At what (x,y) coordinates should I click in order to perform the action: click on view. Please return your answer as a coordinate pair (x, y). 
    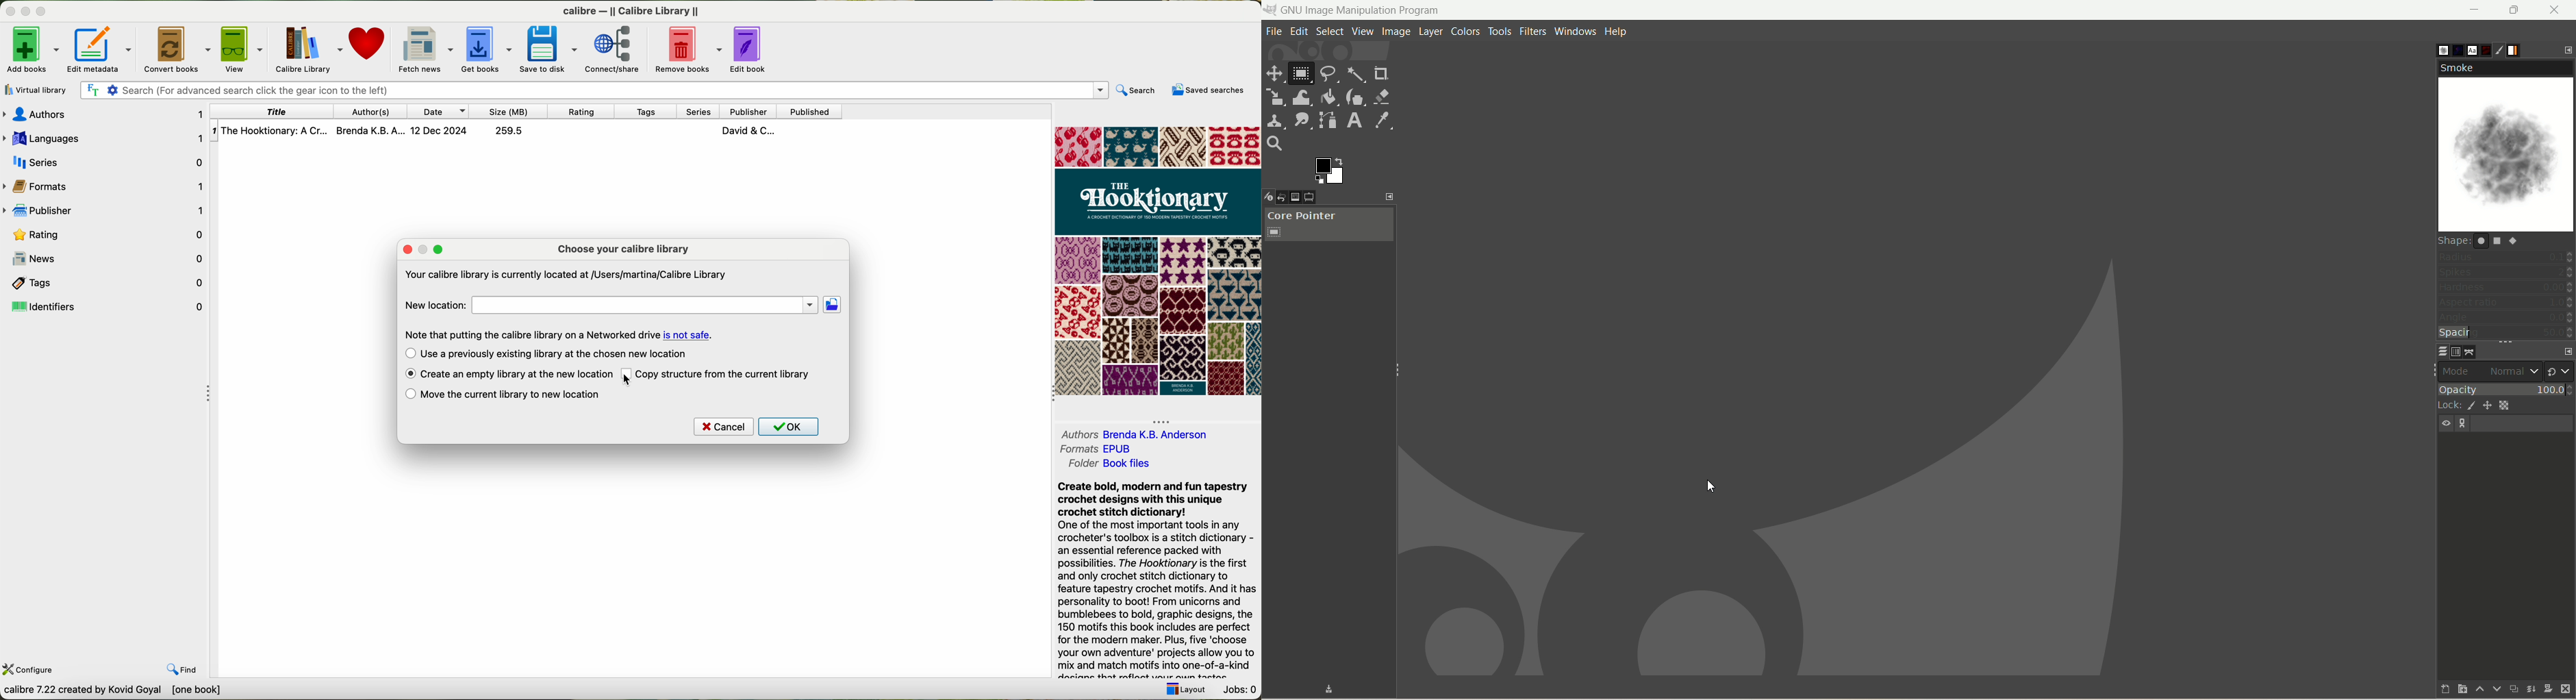
    Looking at the image, I should click on (1362, 32).